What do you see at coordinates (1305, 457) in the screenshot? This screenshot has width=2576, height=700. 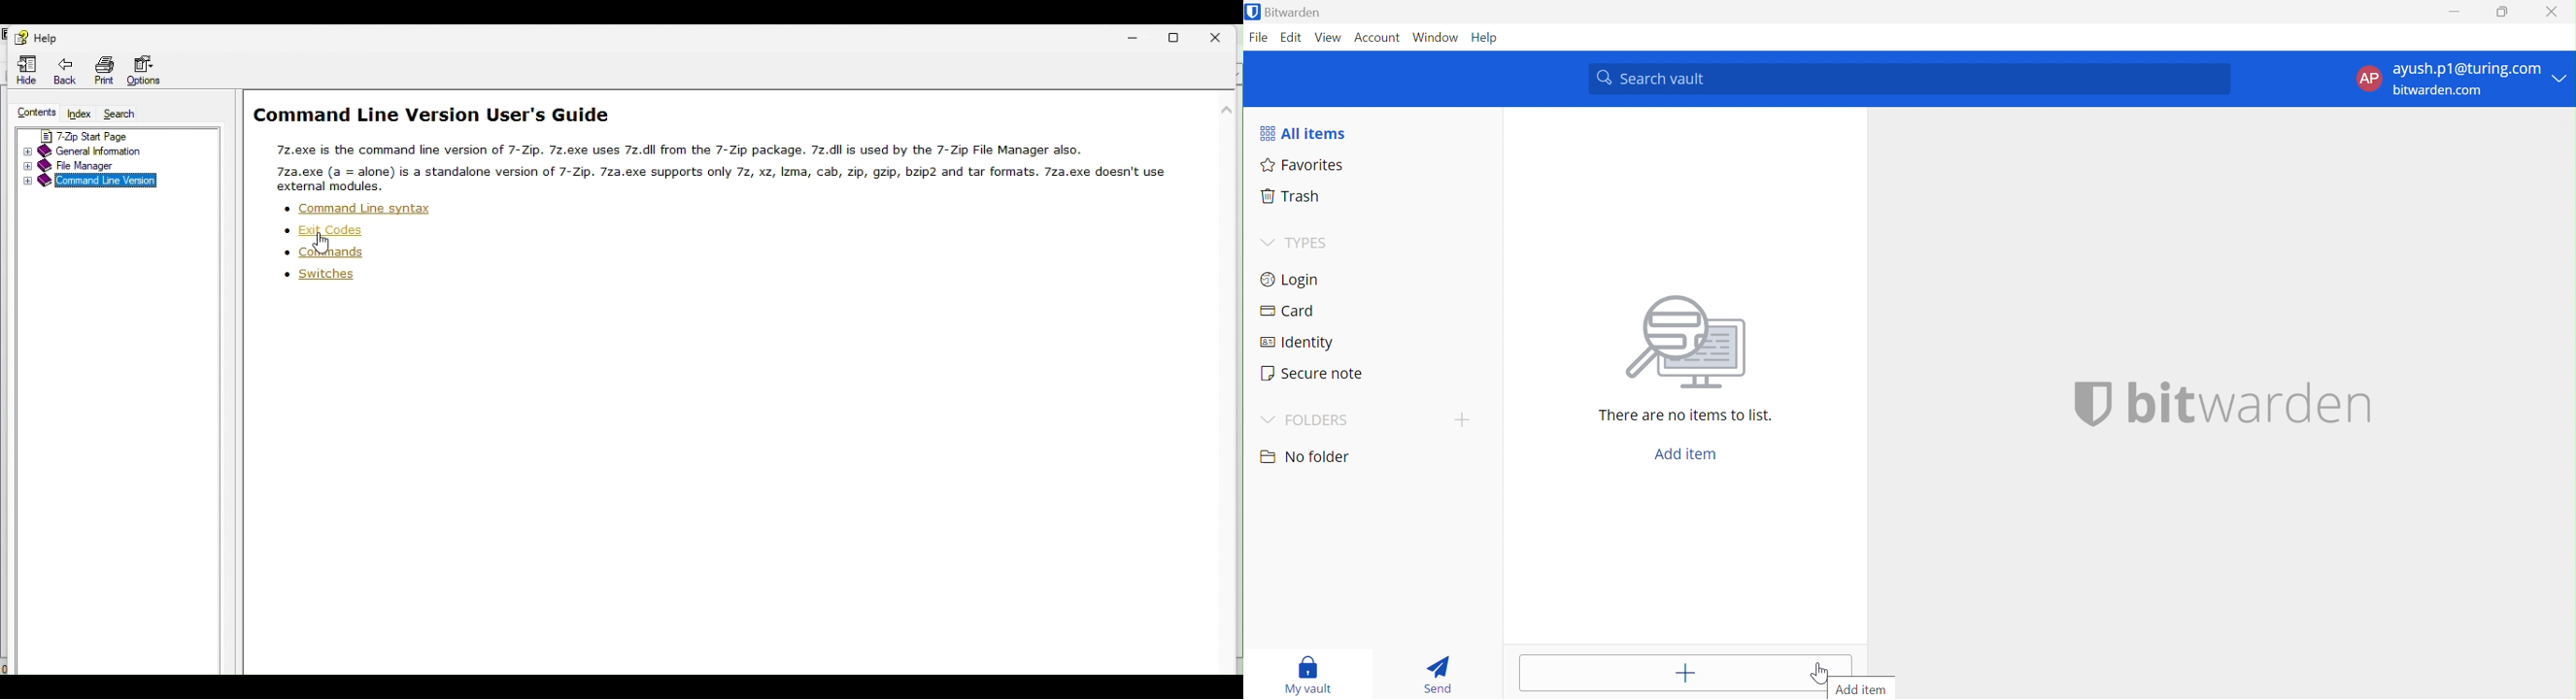 I see `No folder` at bounding box center [1305, 457].